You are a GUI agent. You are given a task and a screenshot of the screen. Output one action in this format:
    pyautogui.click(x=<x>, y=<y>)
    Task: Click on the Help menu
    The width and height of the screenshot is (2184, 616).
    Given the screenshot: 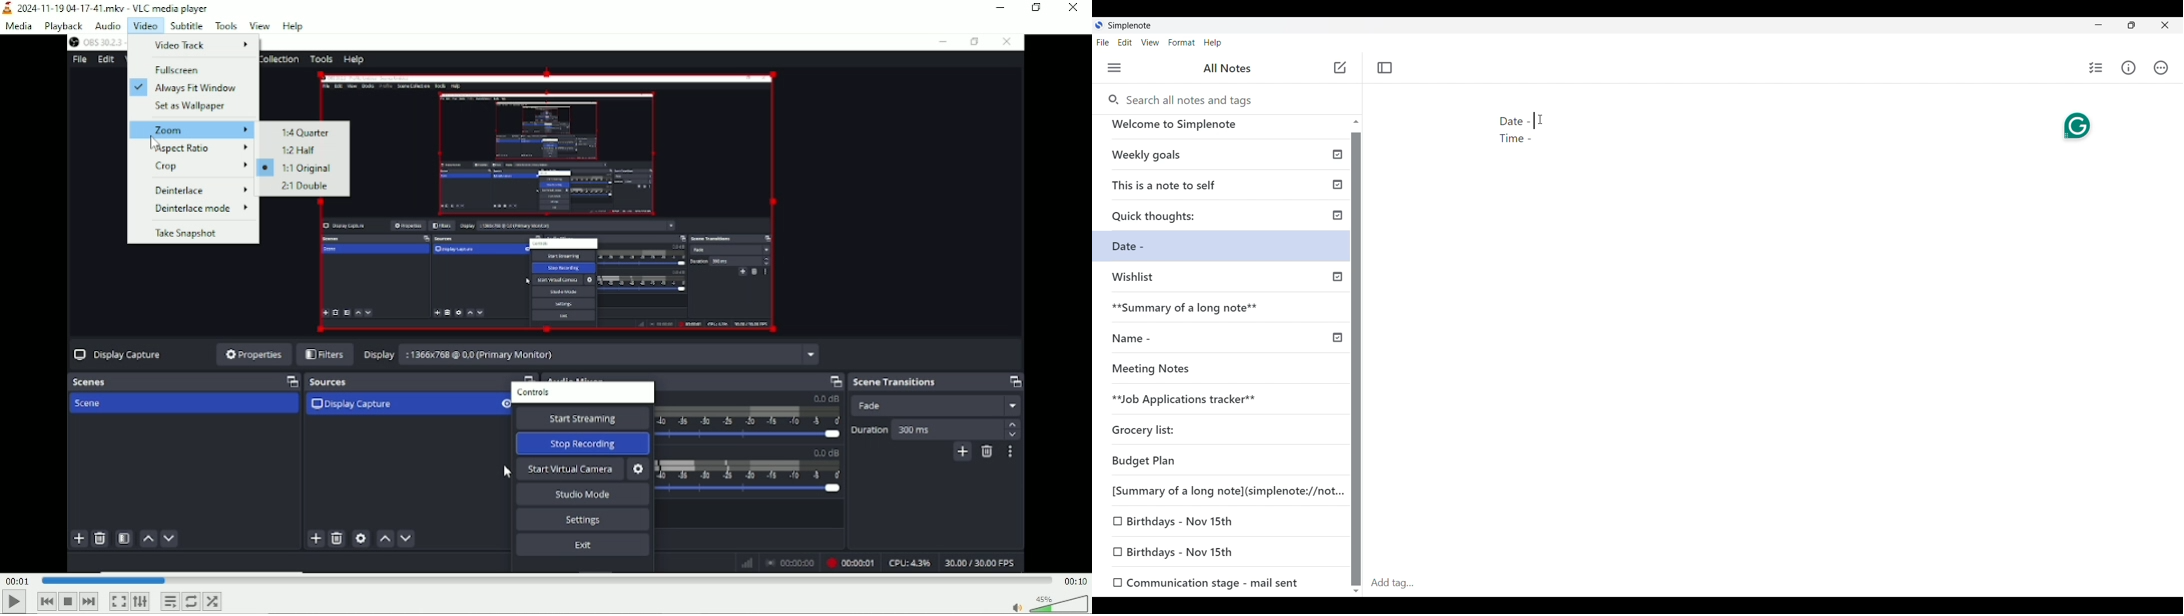 What is the action you would take?
    pyautogui.click(x=1213, y=43)
    